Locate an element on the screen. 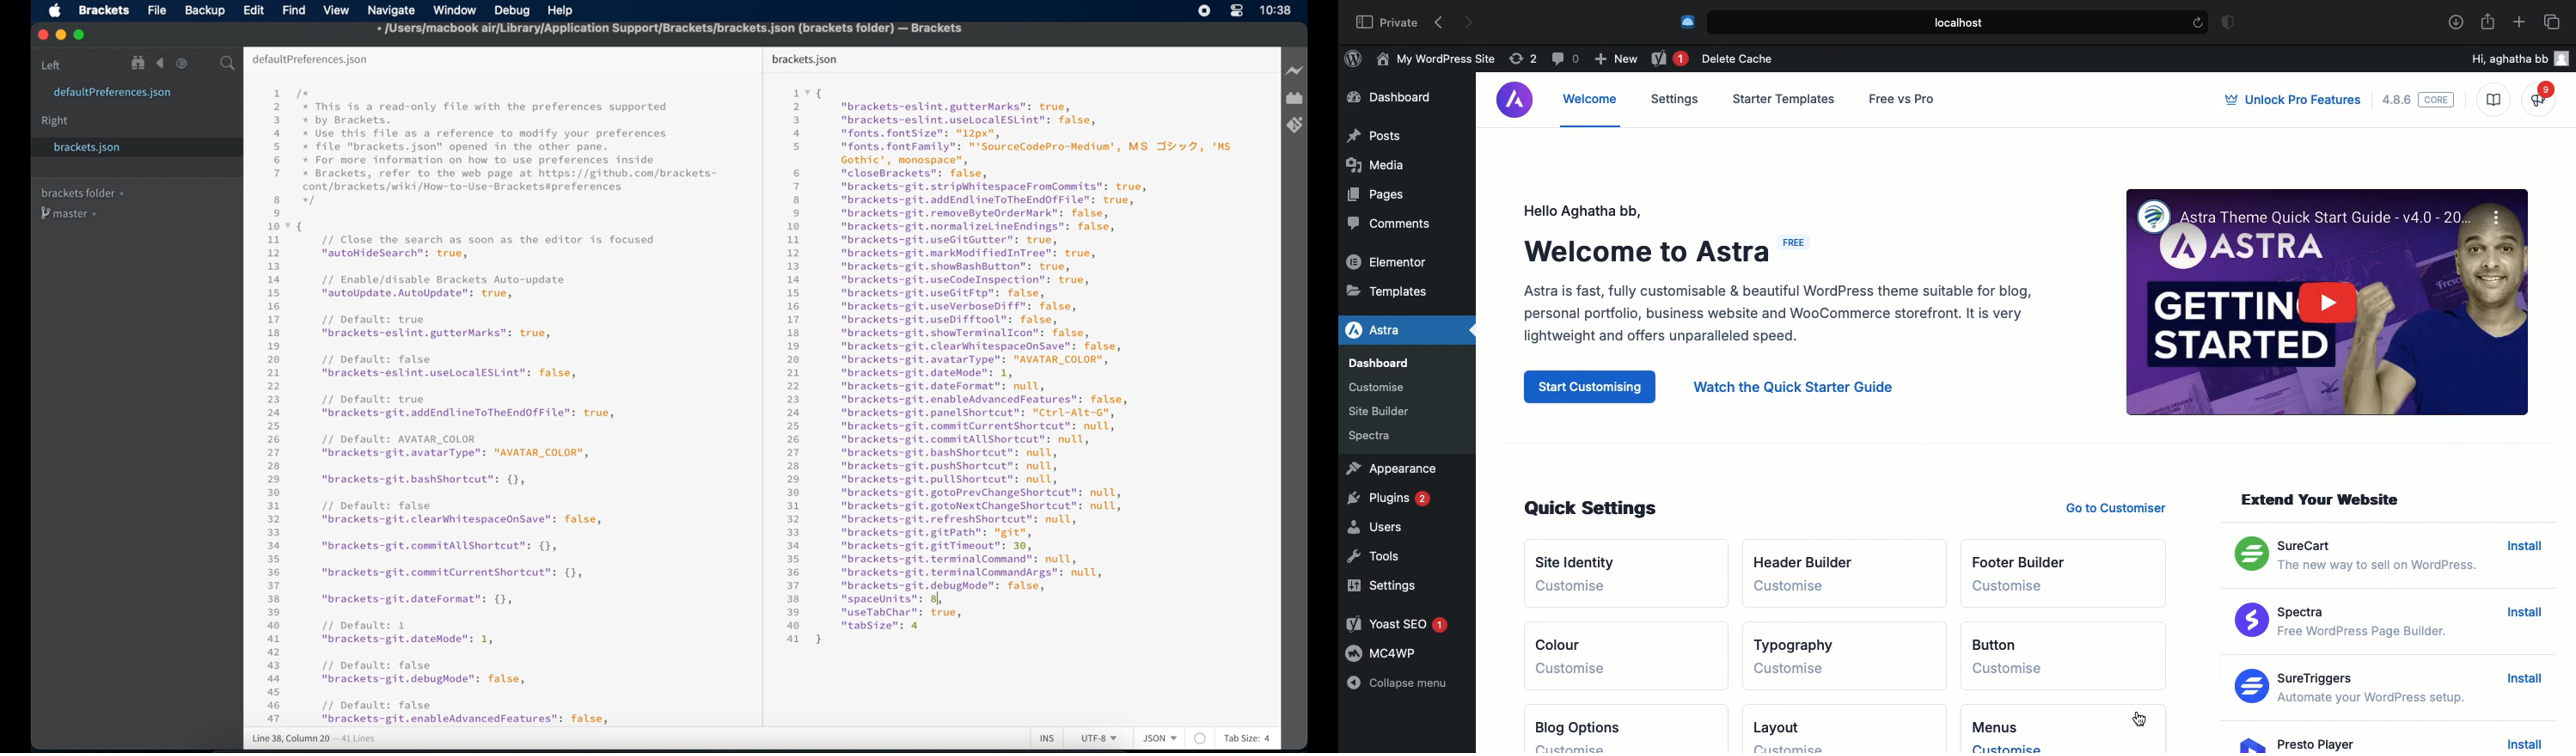  navigate backward is located at coordinates (160, 63).